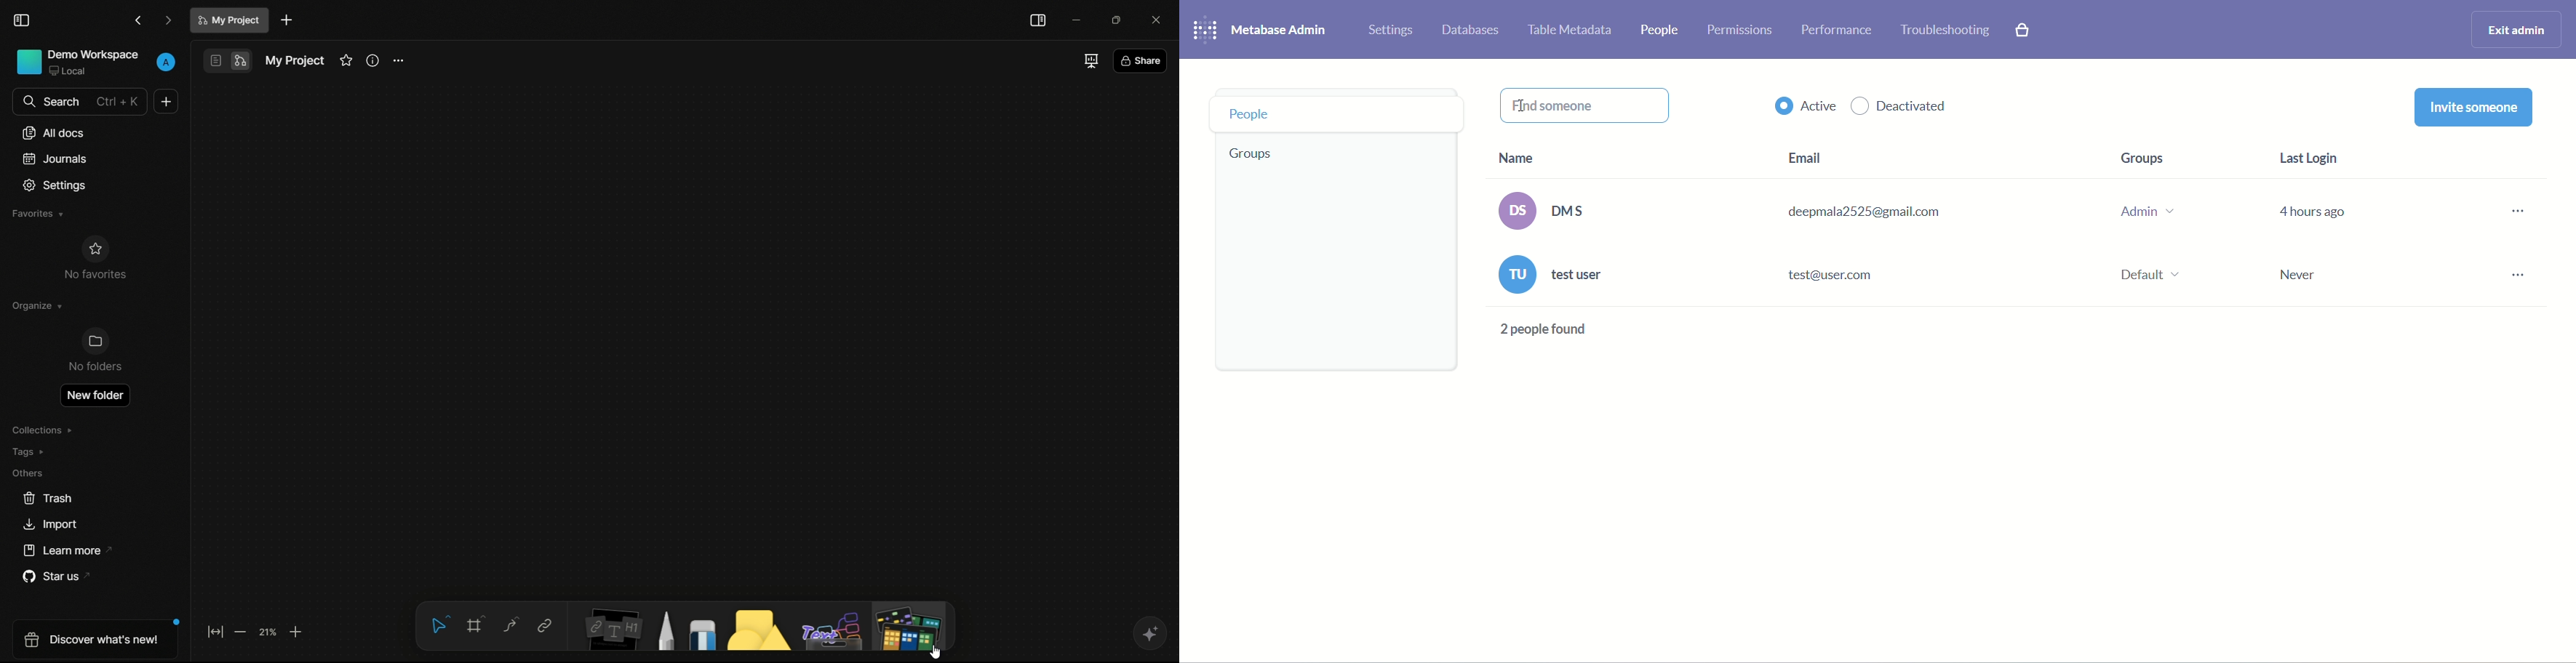  What do you see at coordinates (286, 20) in the screenshot?
I see `add document` at bounding box center [286, 20].